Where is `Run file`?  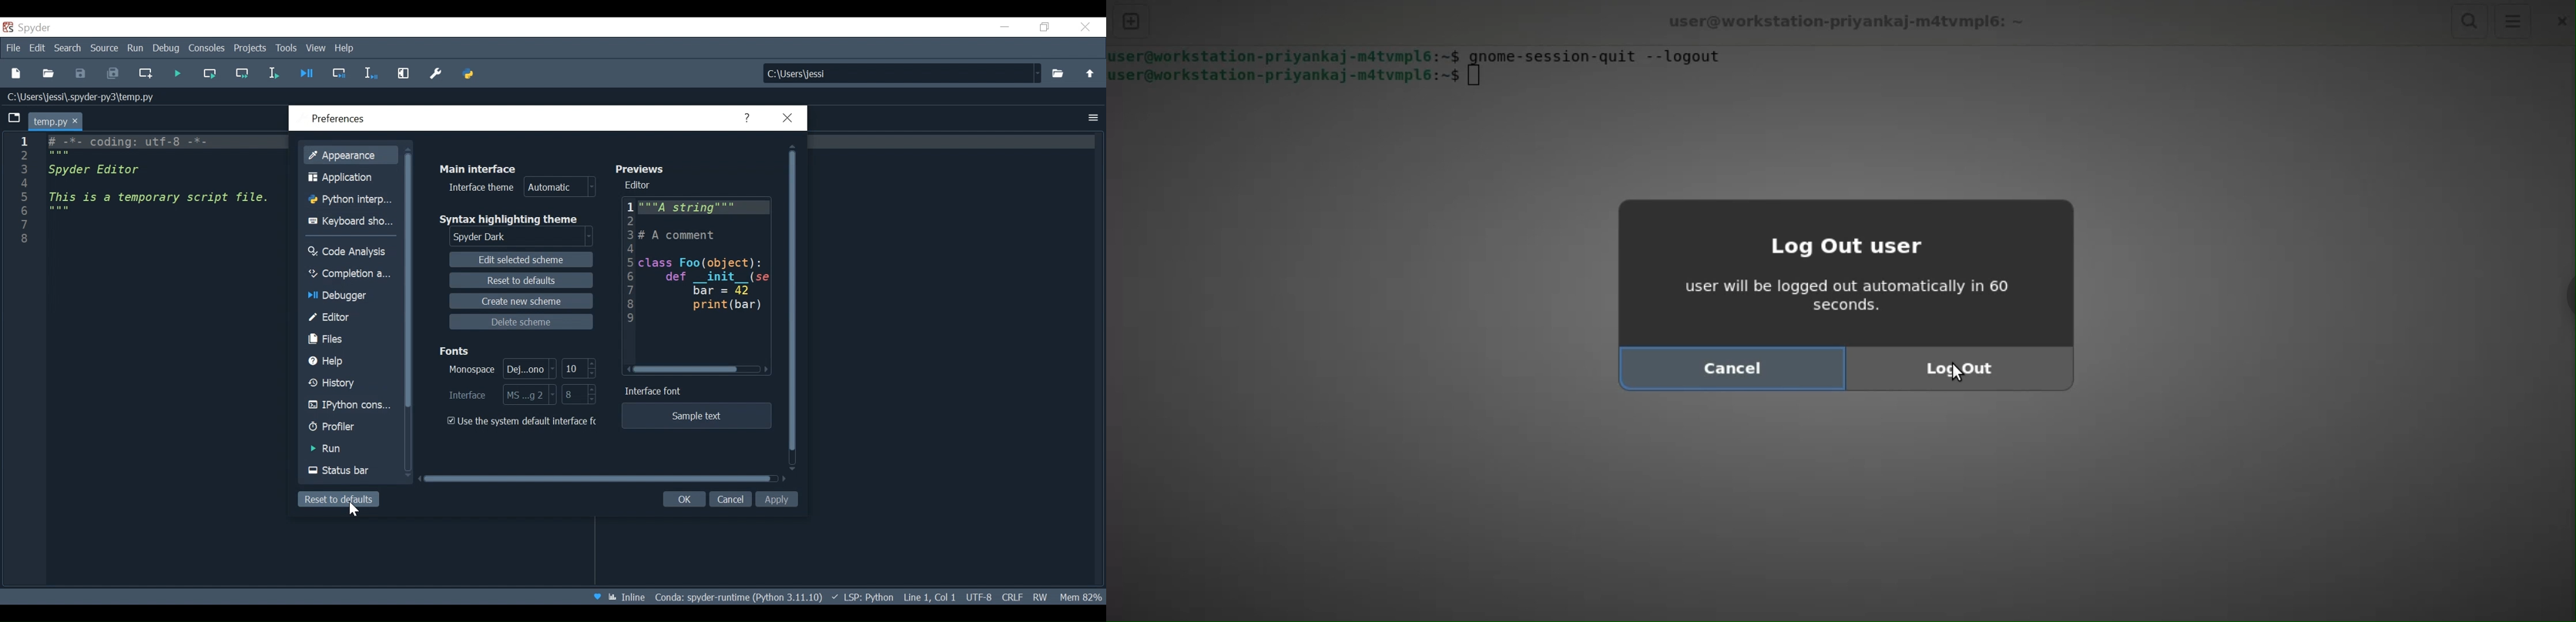 Run file is located at coordinates (176, 74).